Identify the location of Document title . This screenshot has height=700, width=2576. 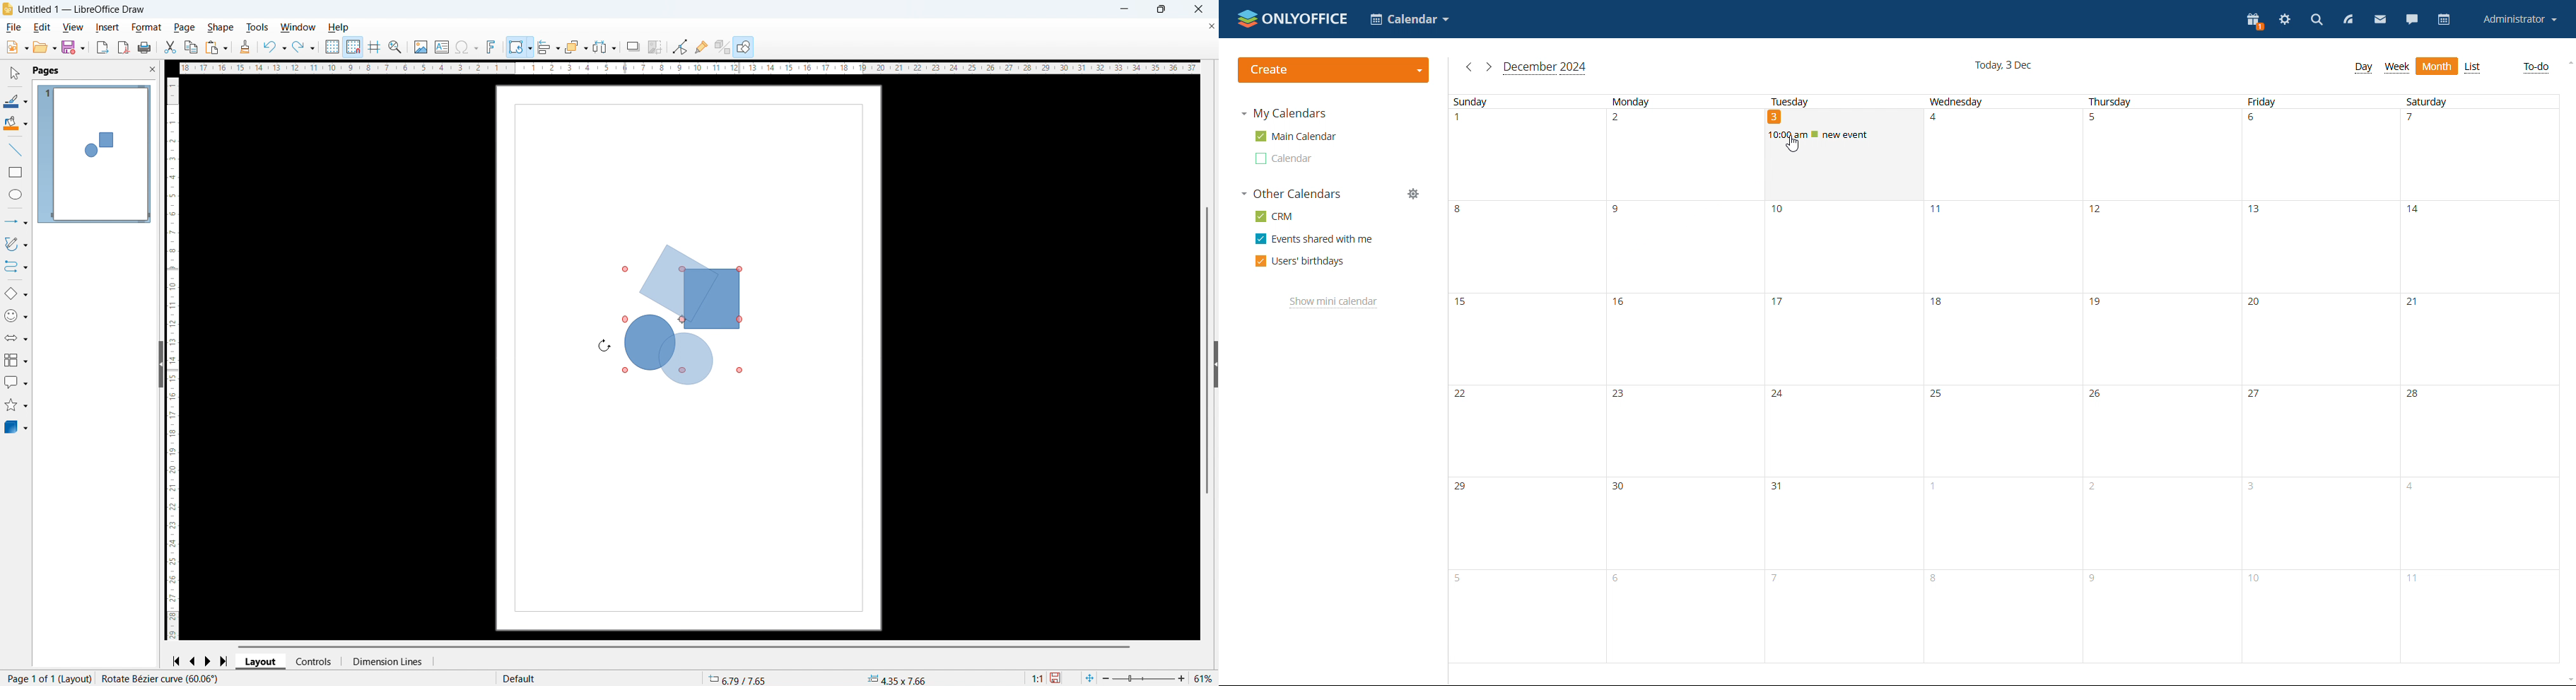
(82, 10).